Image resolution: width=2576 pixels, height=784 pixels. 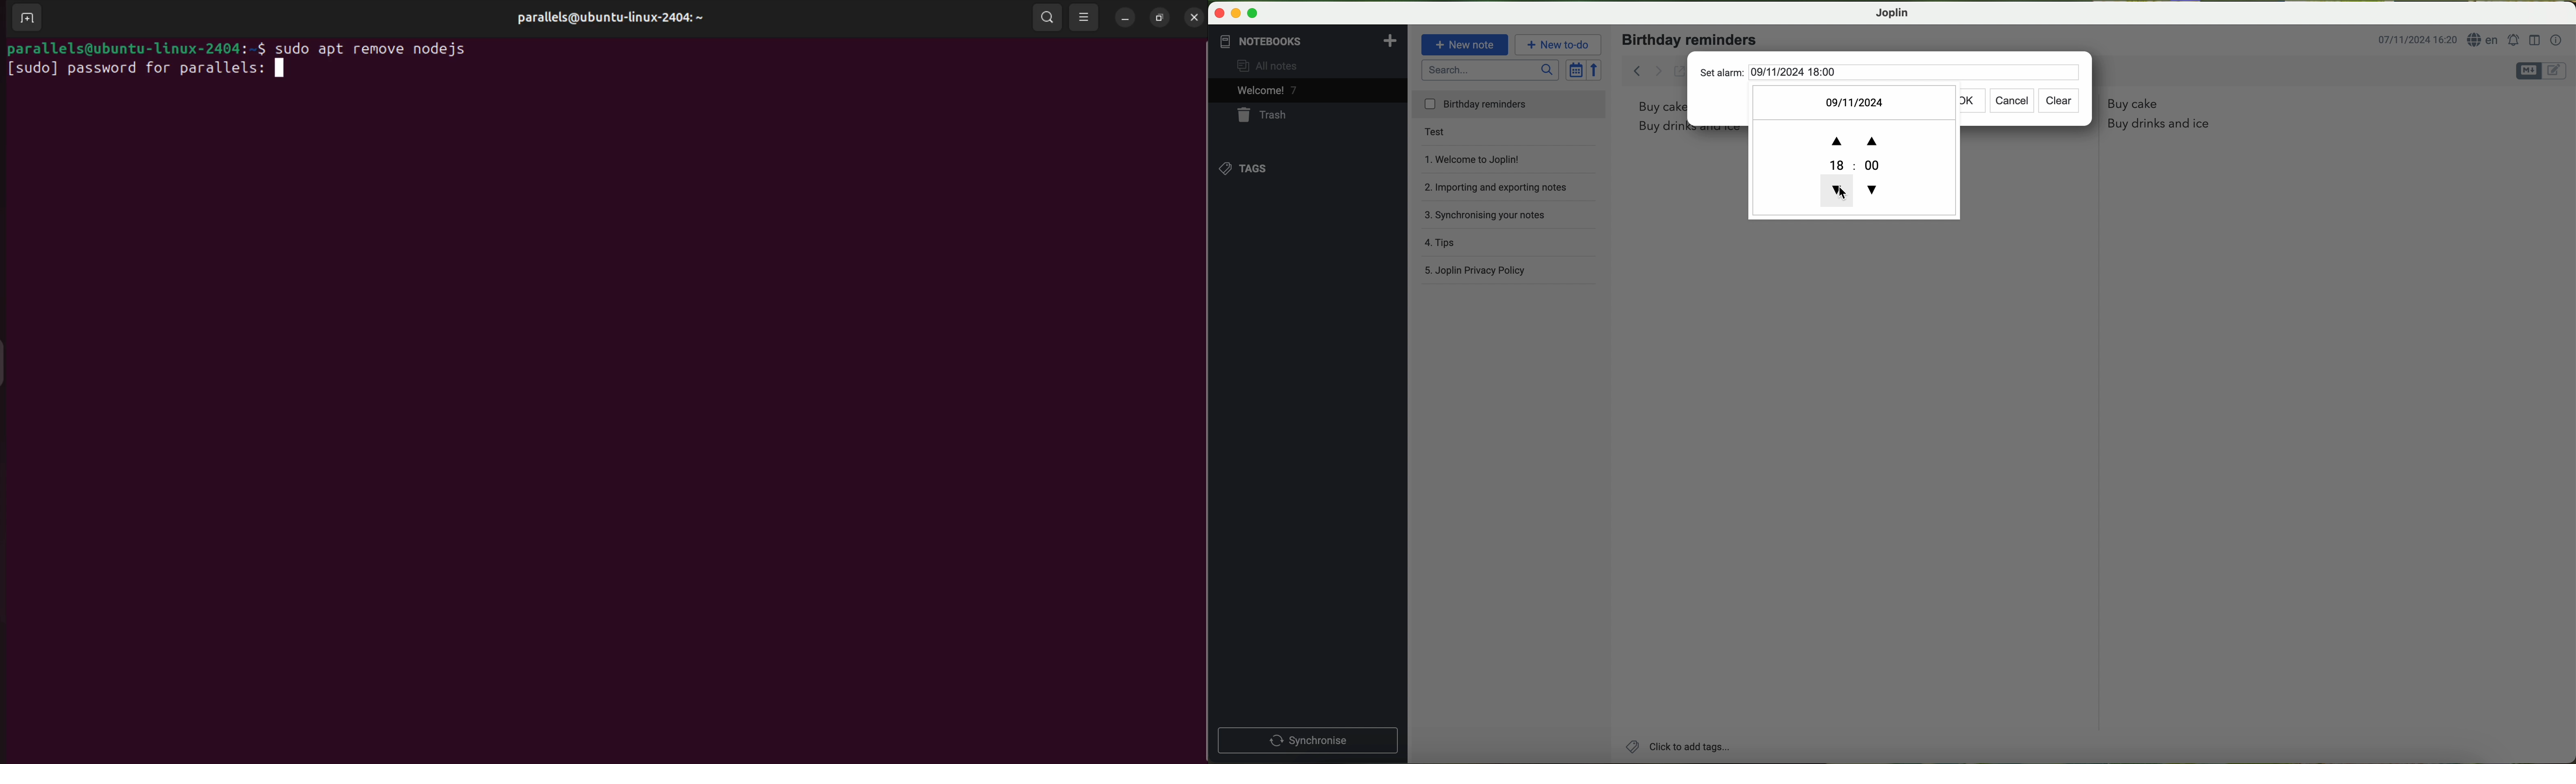 What do you see at coordinates (1247, 167) in the screenshot?
I see `tags` at bounding box center [1247, 167].